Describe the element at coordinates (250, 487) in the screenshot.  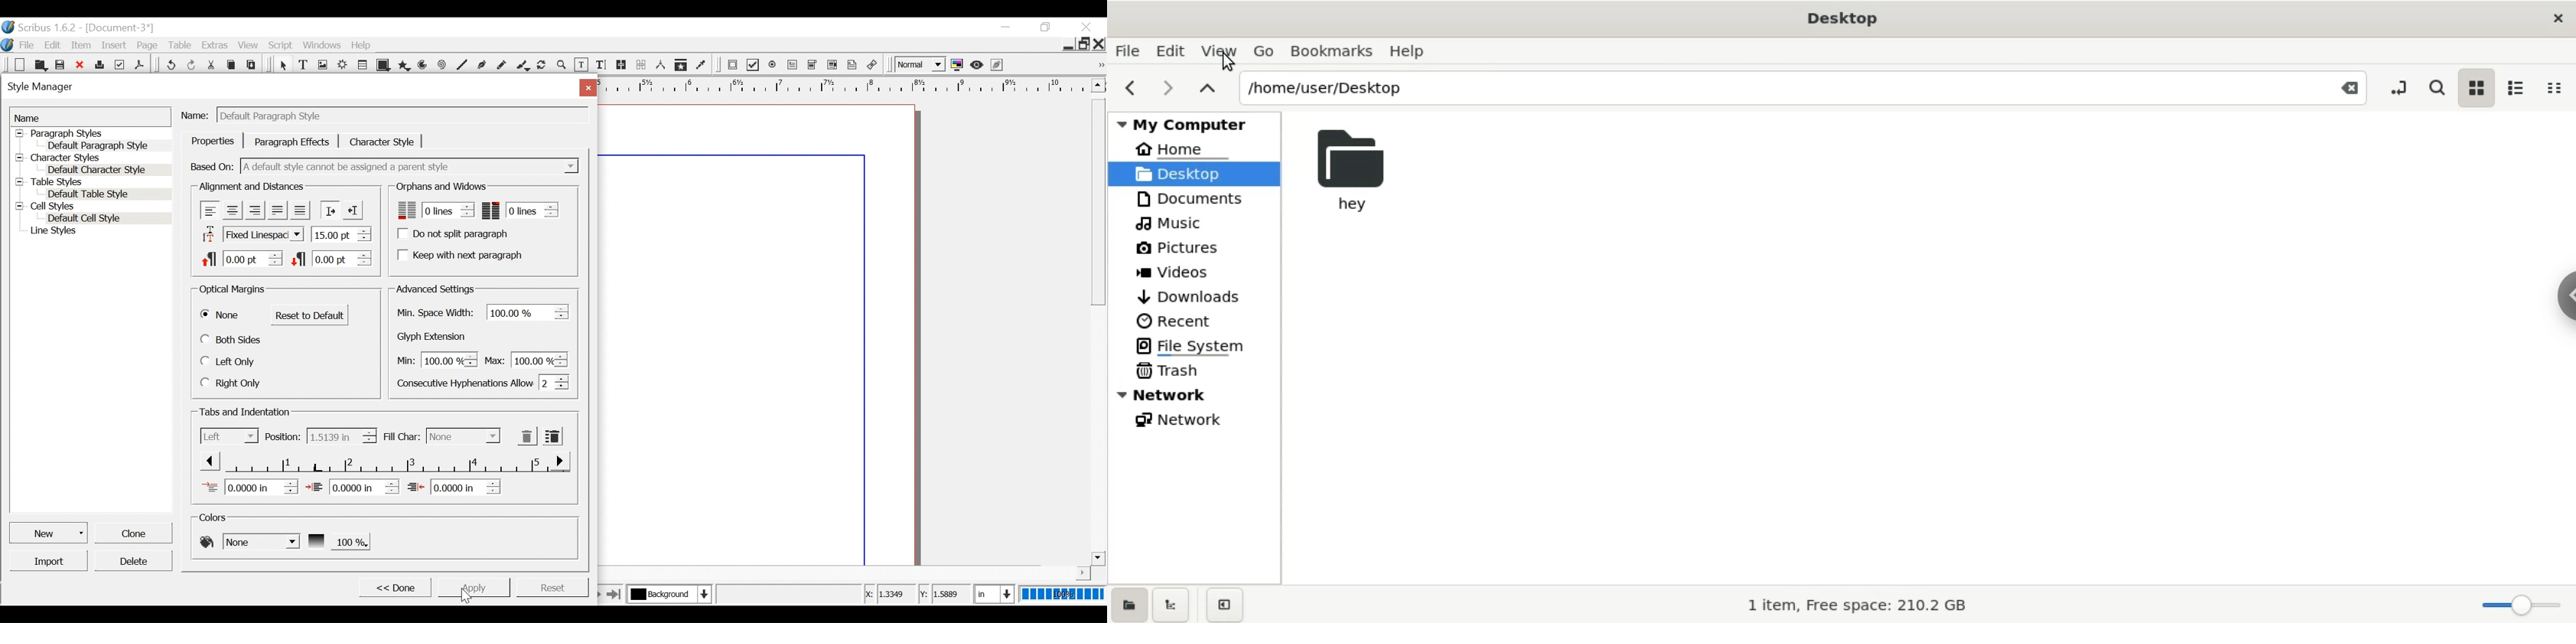
I see `First line Indent` at that location.